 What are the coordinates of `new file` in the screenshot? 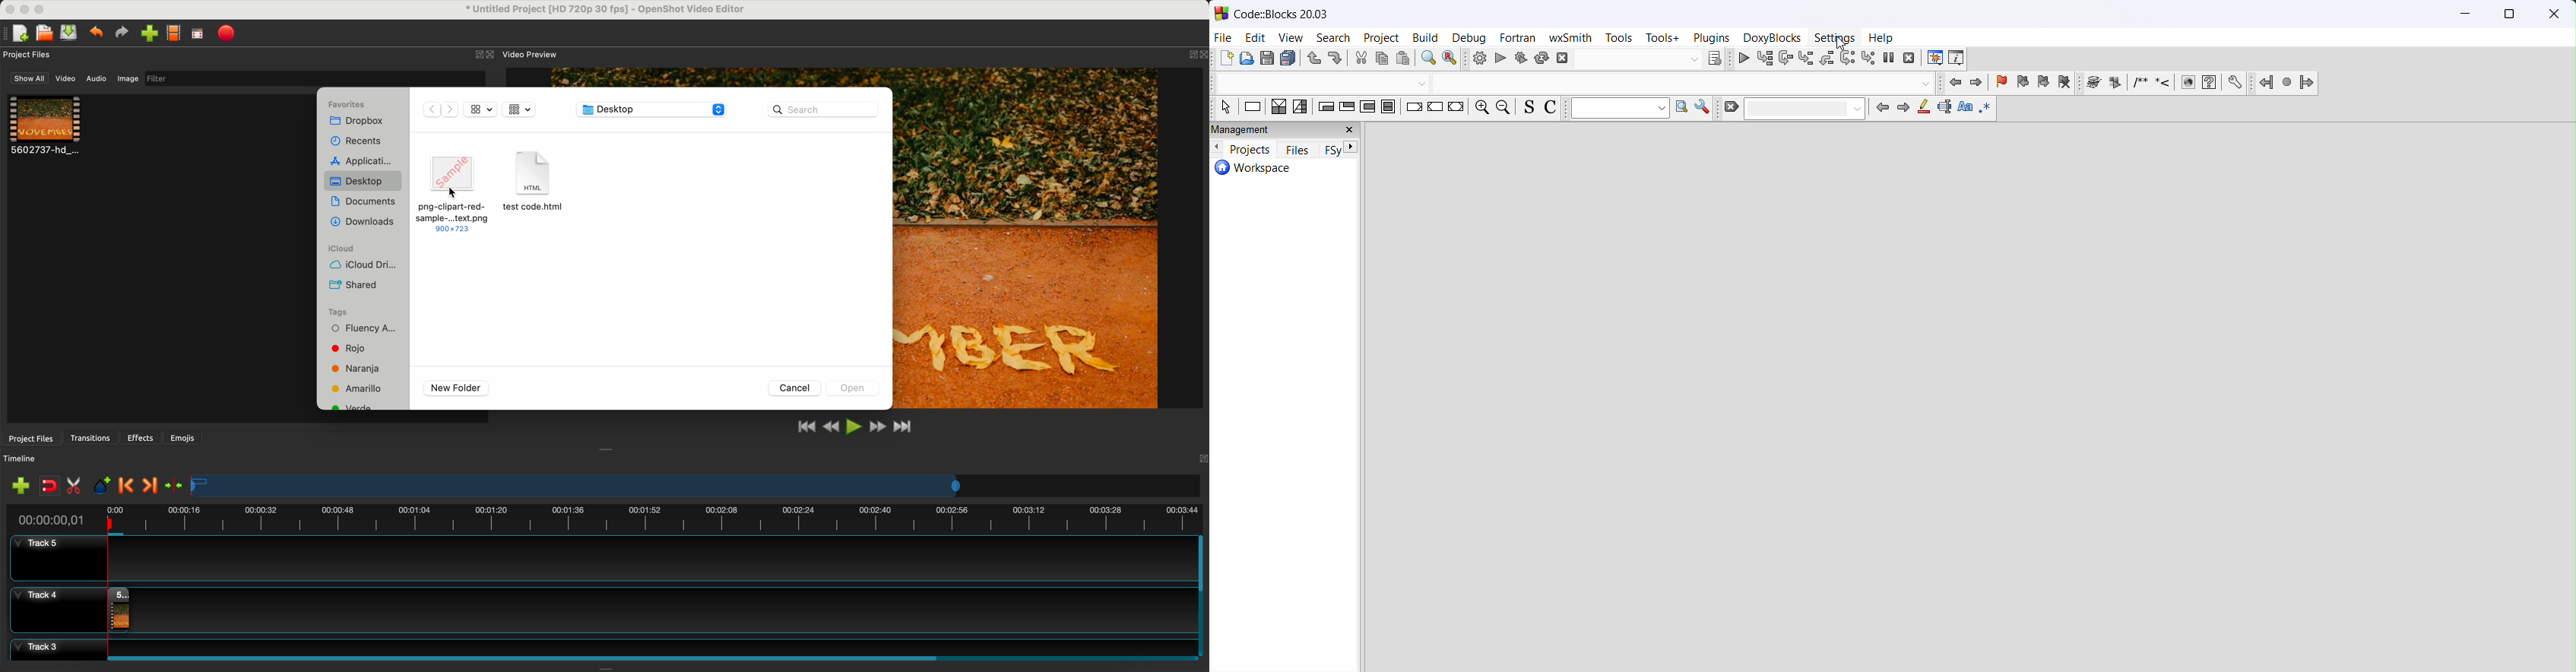 It's located at (1227, 59).